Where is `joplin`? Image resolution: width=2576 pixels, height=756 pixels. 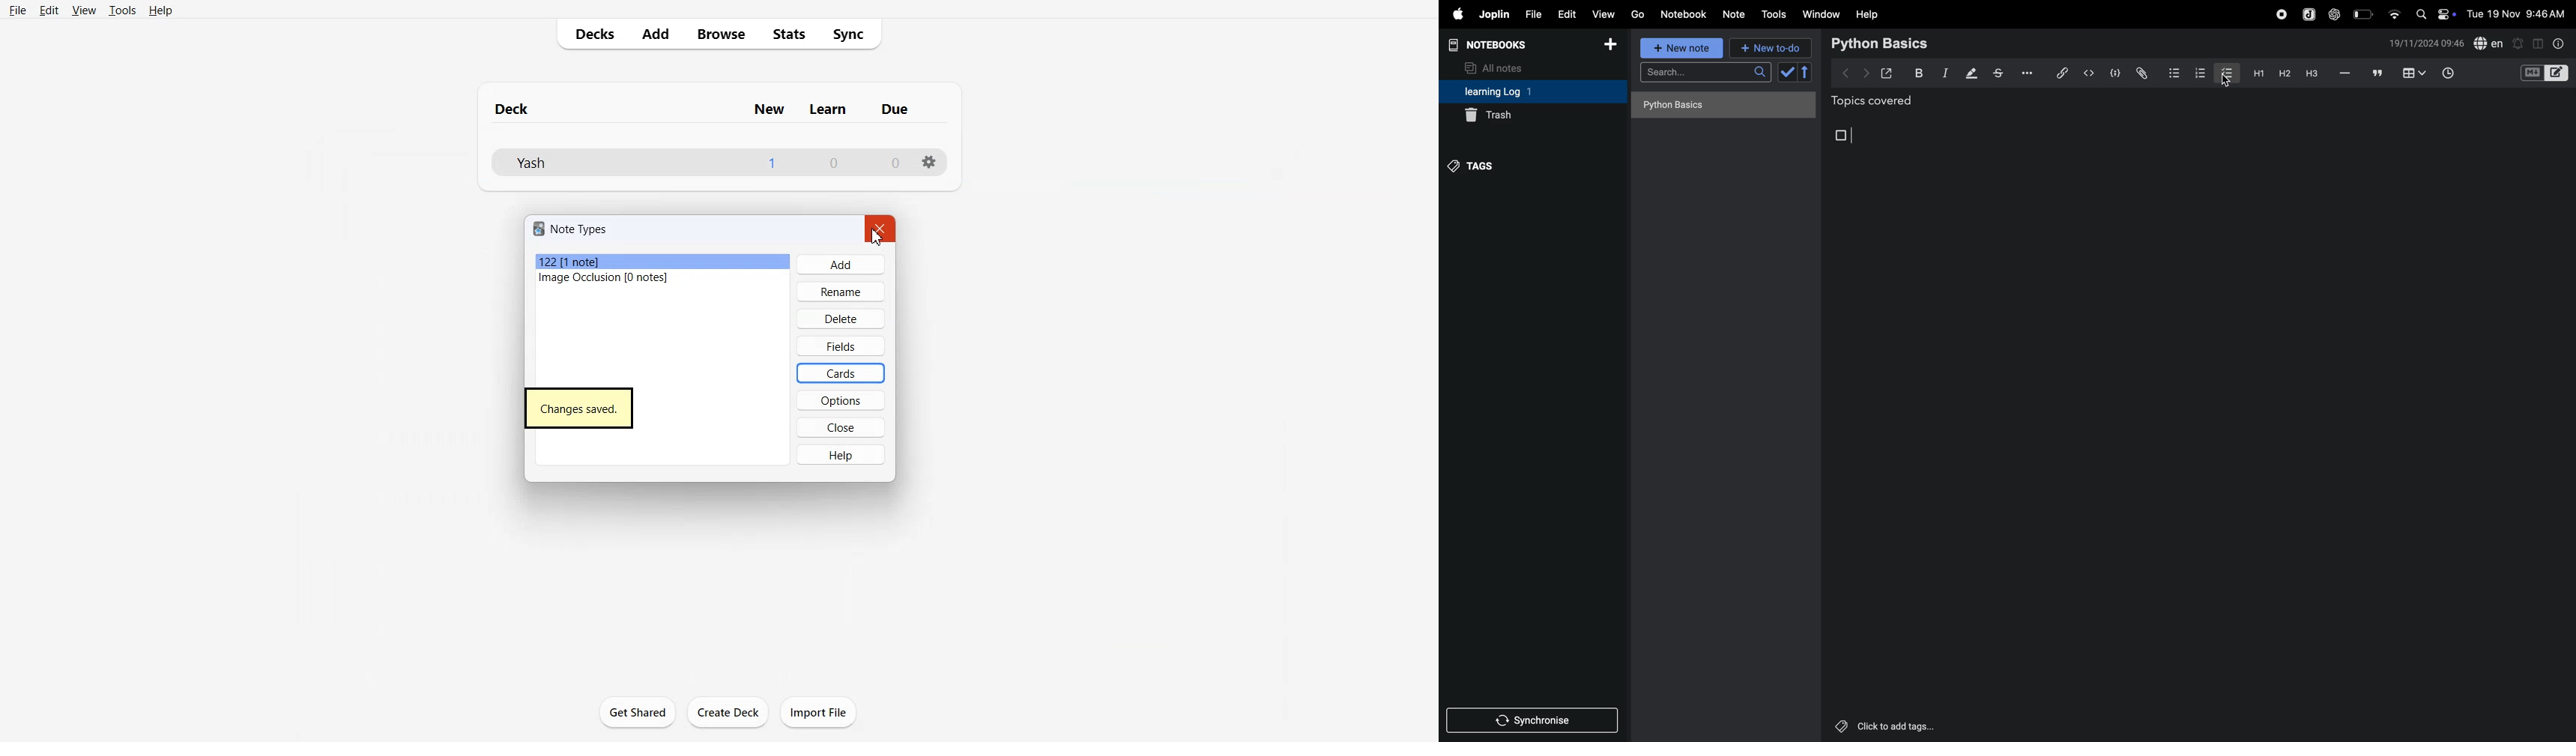 joplin is located at coordinates (1493, 14).